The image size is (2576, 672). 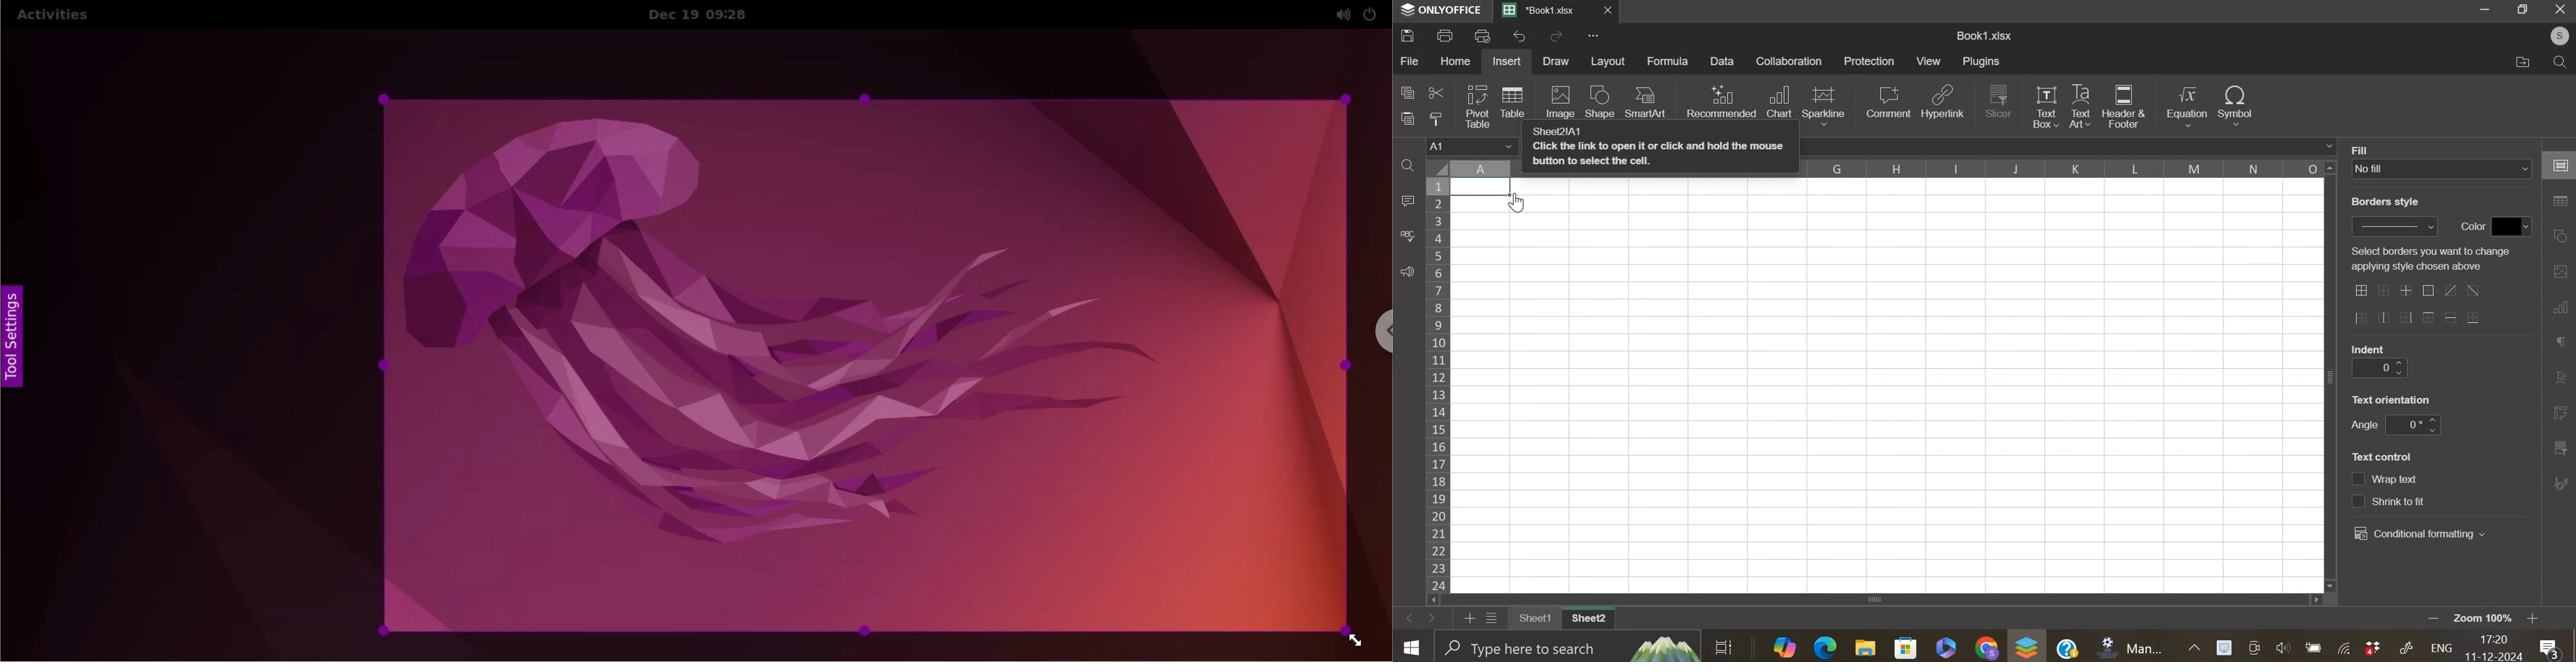 What do you see at coordinates (1376, 332) in the screenshot?
I see `chrome options` at bounding box center [1376, 332].